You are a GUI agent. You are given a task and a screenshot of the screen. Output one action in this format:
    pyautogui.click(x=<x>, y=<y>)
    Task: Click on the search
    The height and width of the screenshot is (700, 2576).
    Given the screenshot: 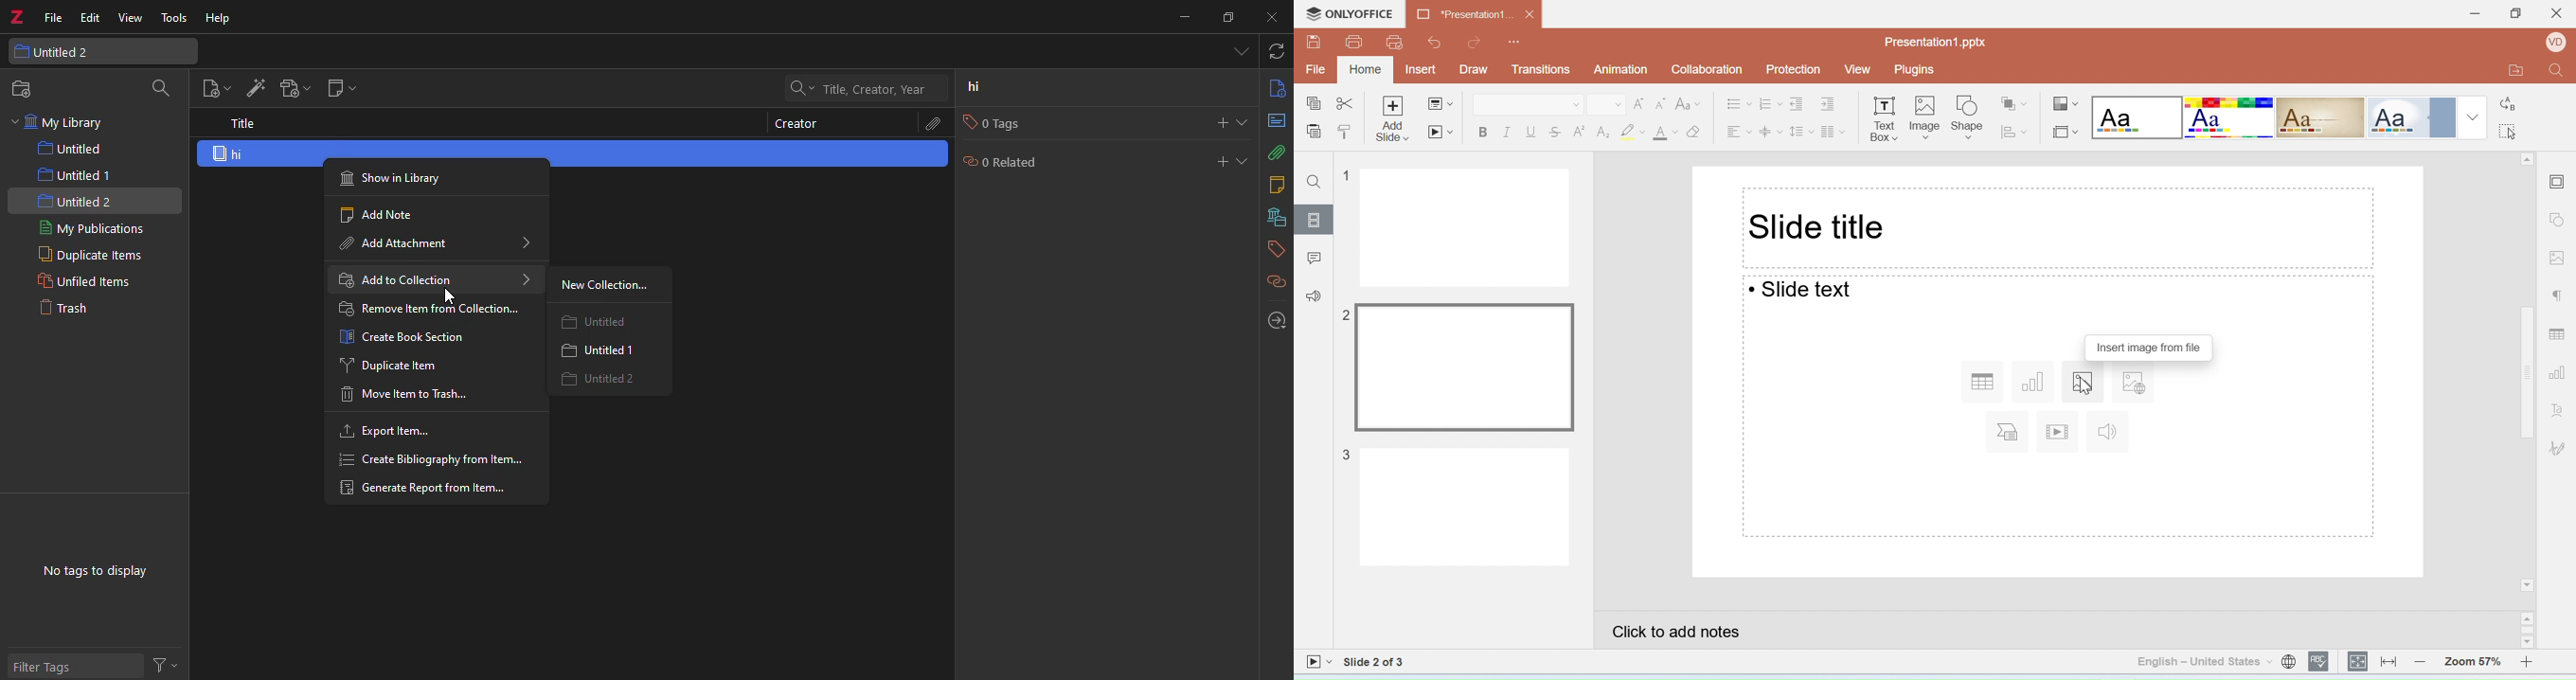 What is the action you would take?
    pyautogui.click(x=160, y=90)
    